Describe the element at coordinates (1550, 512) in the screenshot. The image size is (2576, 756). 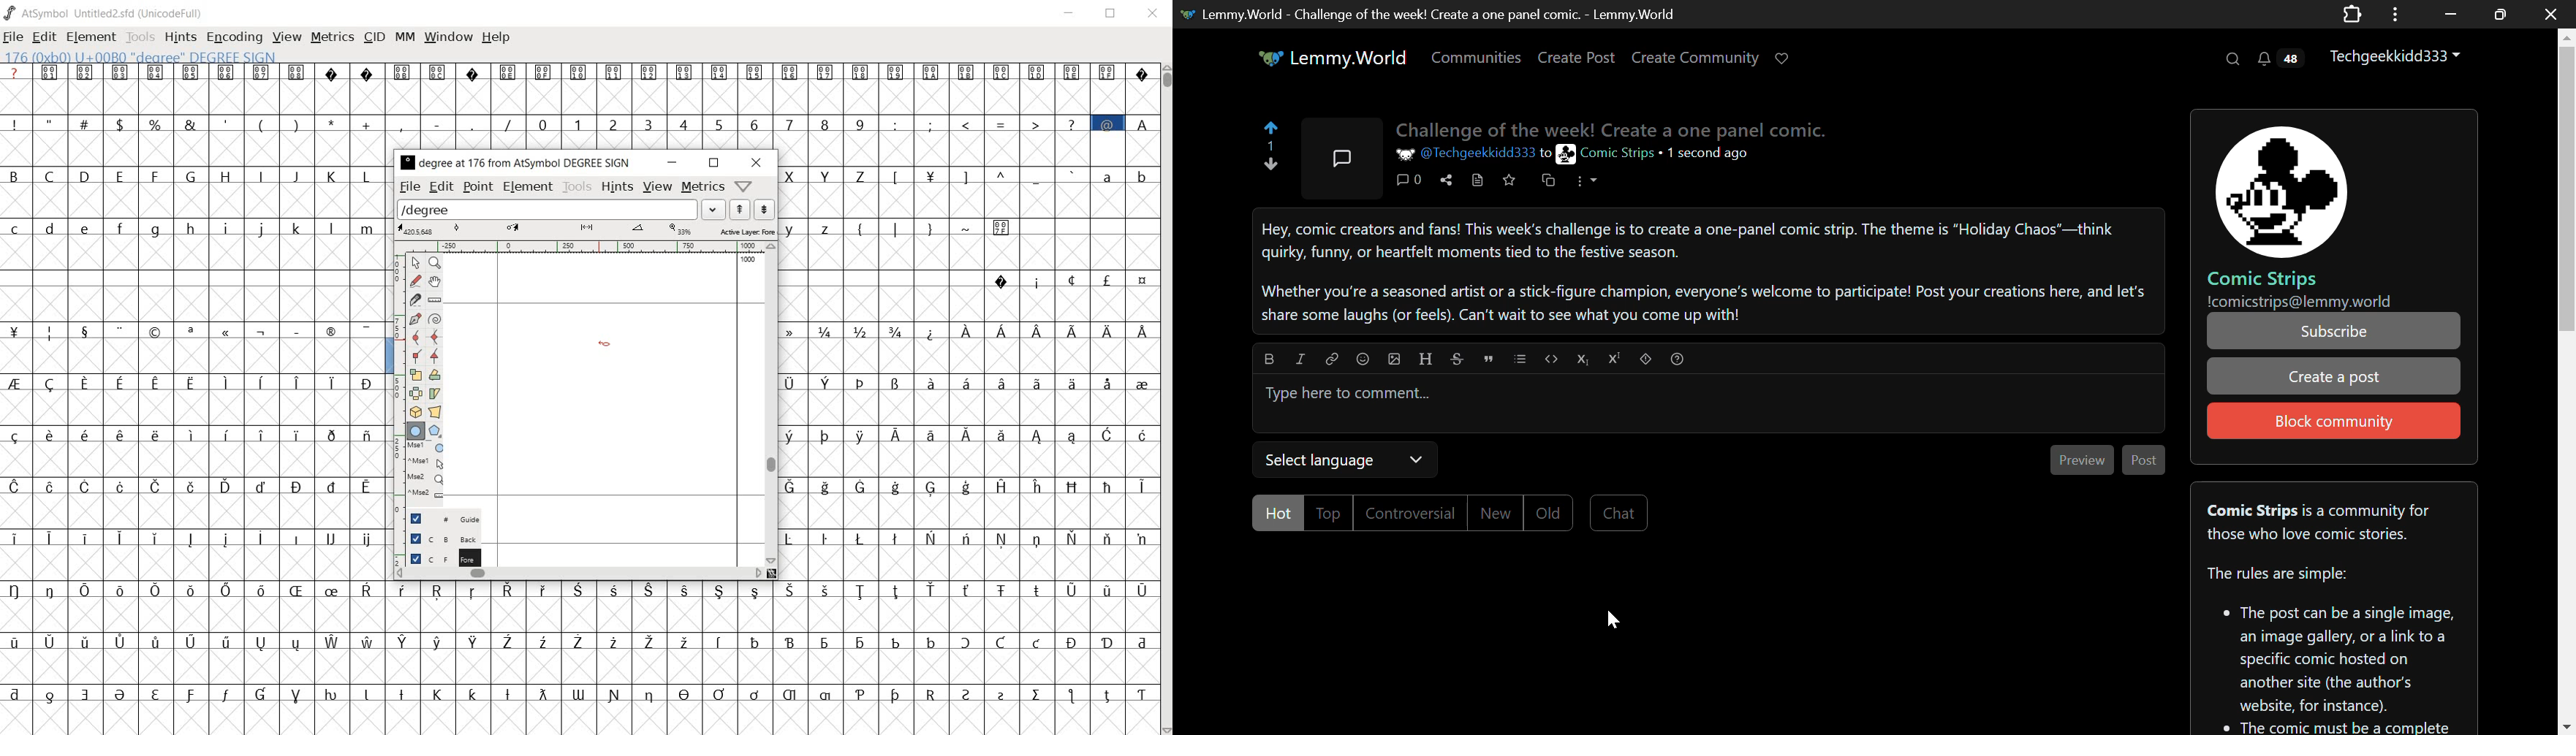
I see `Old` at that location.